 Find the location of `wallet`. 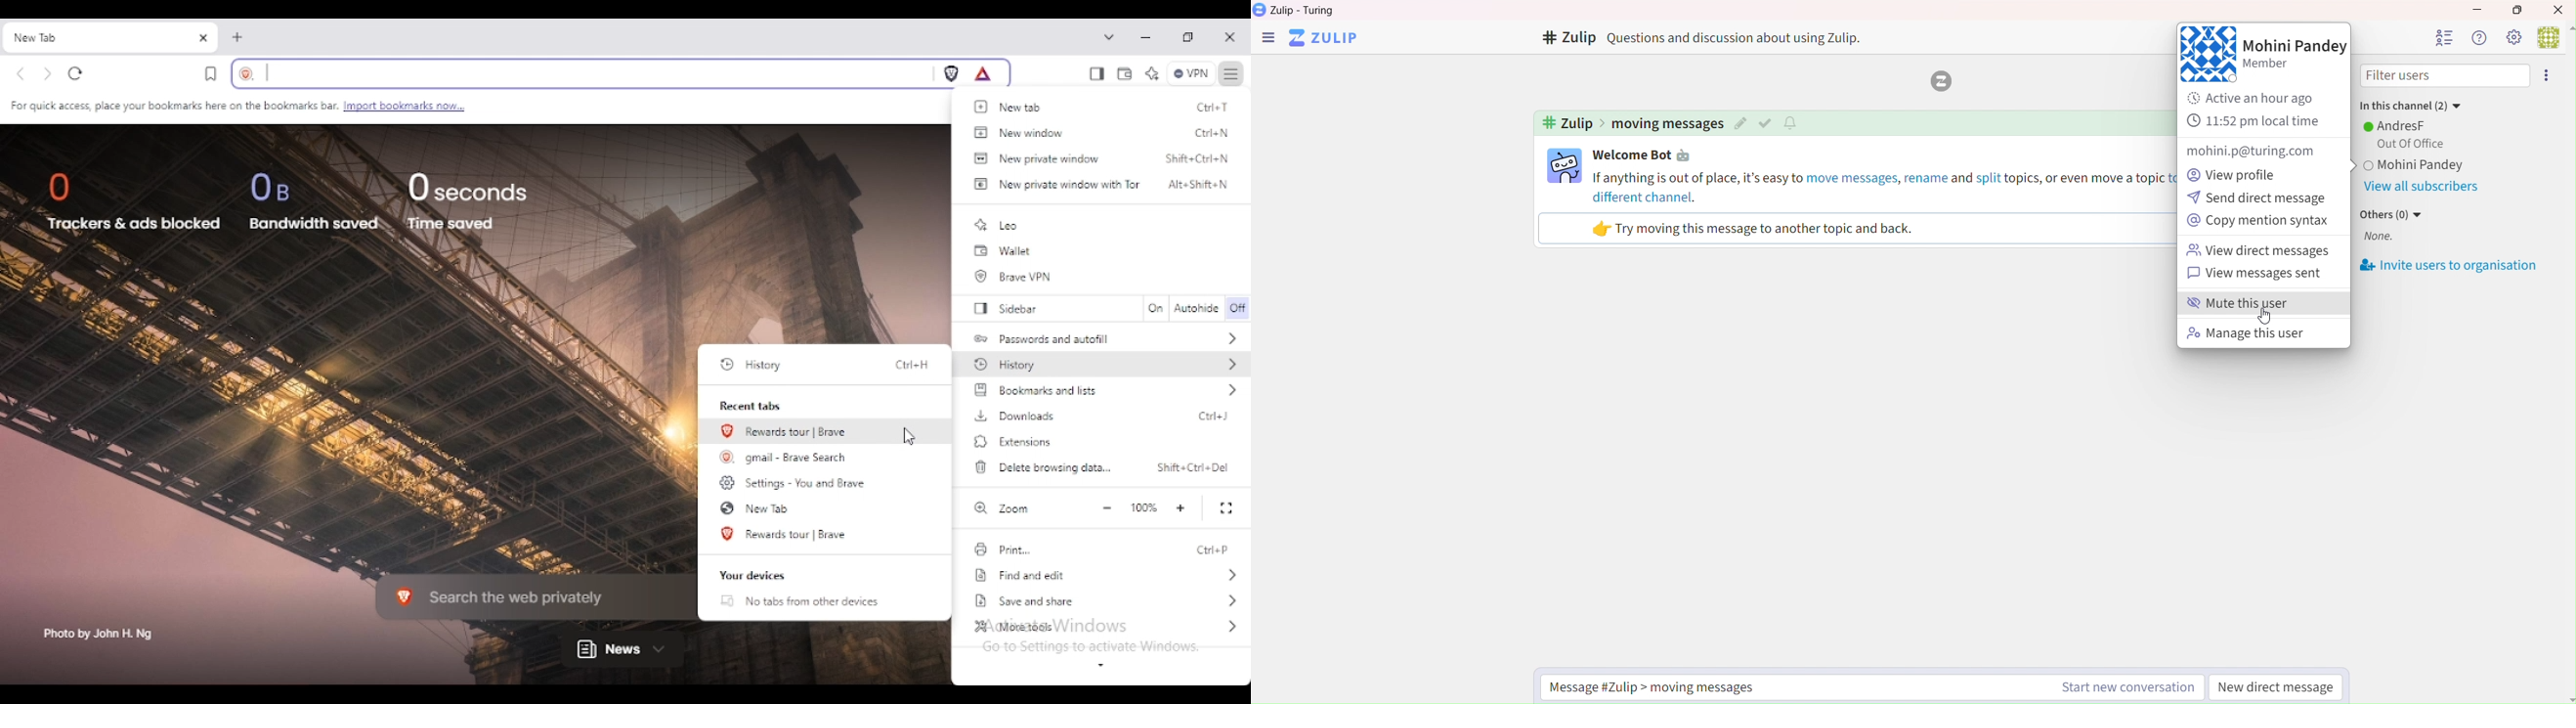

wallet is located at coordinates (1125, 75).